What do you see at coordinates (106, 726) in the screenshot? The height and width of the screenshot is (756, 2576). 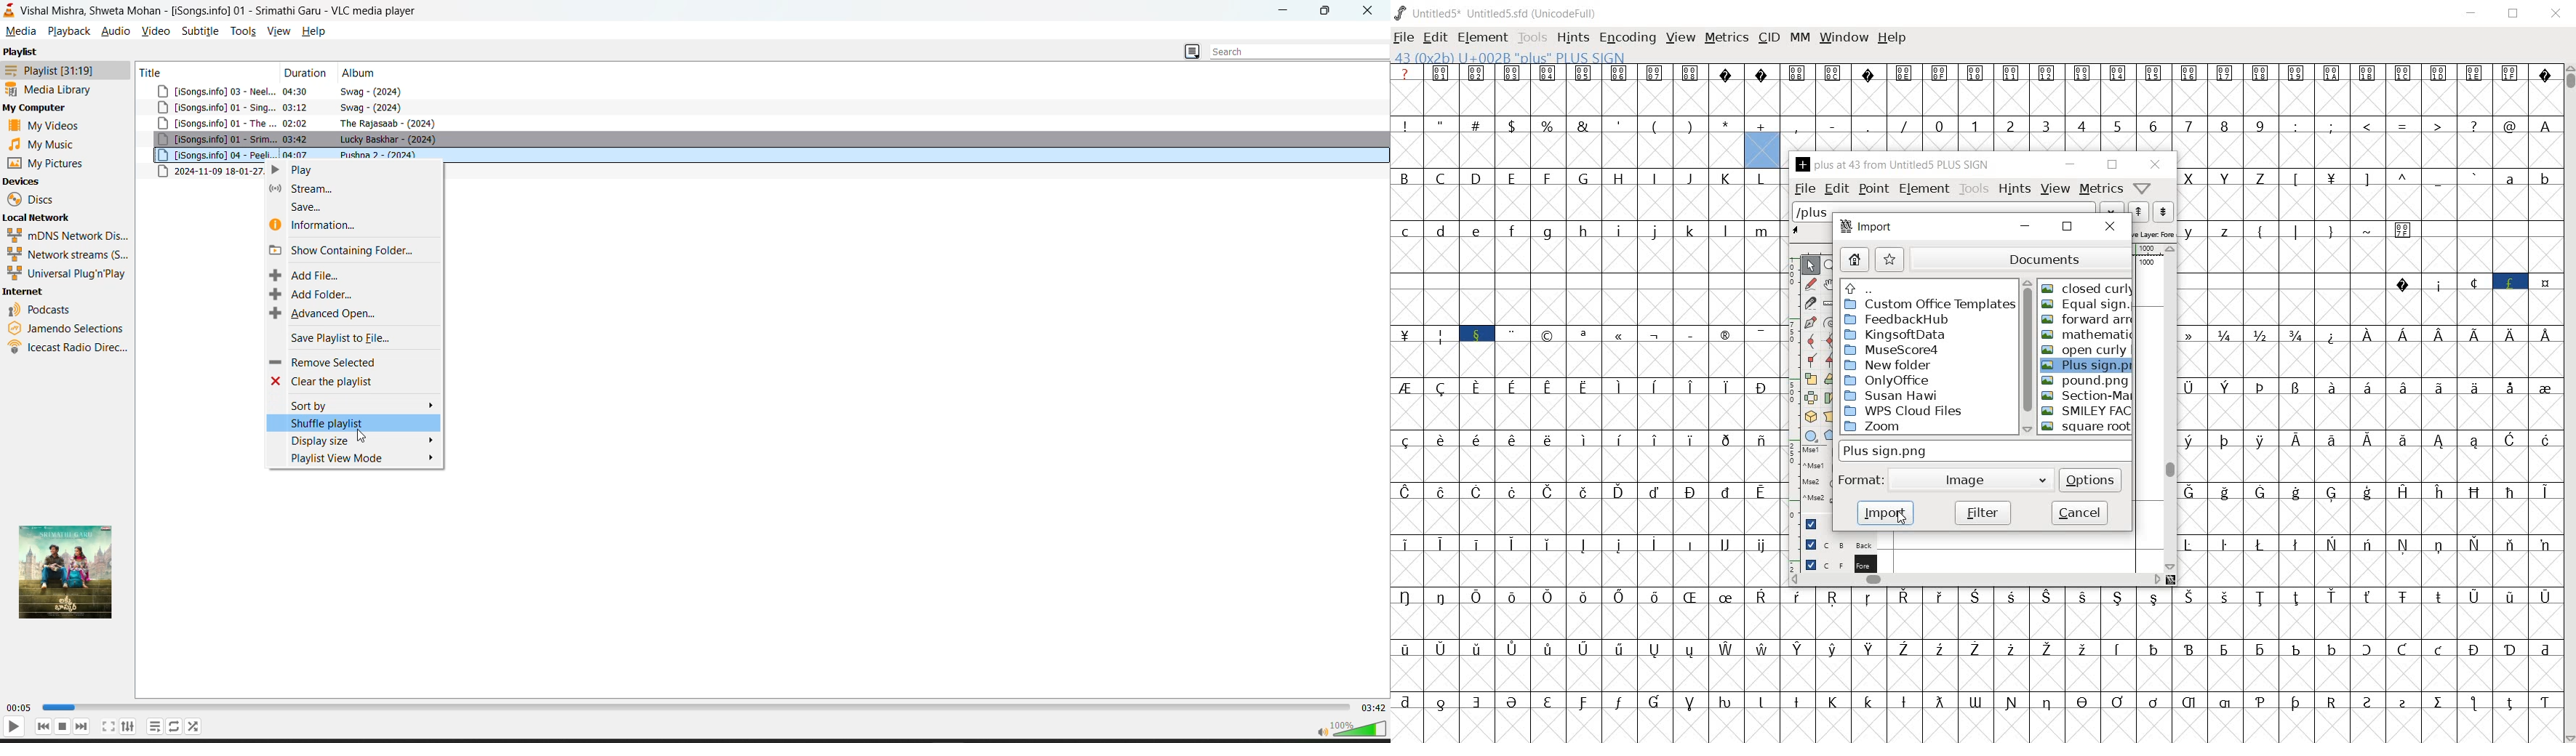 I see `full screen` at bounding box center [106, 726].